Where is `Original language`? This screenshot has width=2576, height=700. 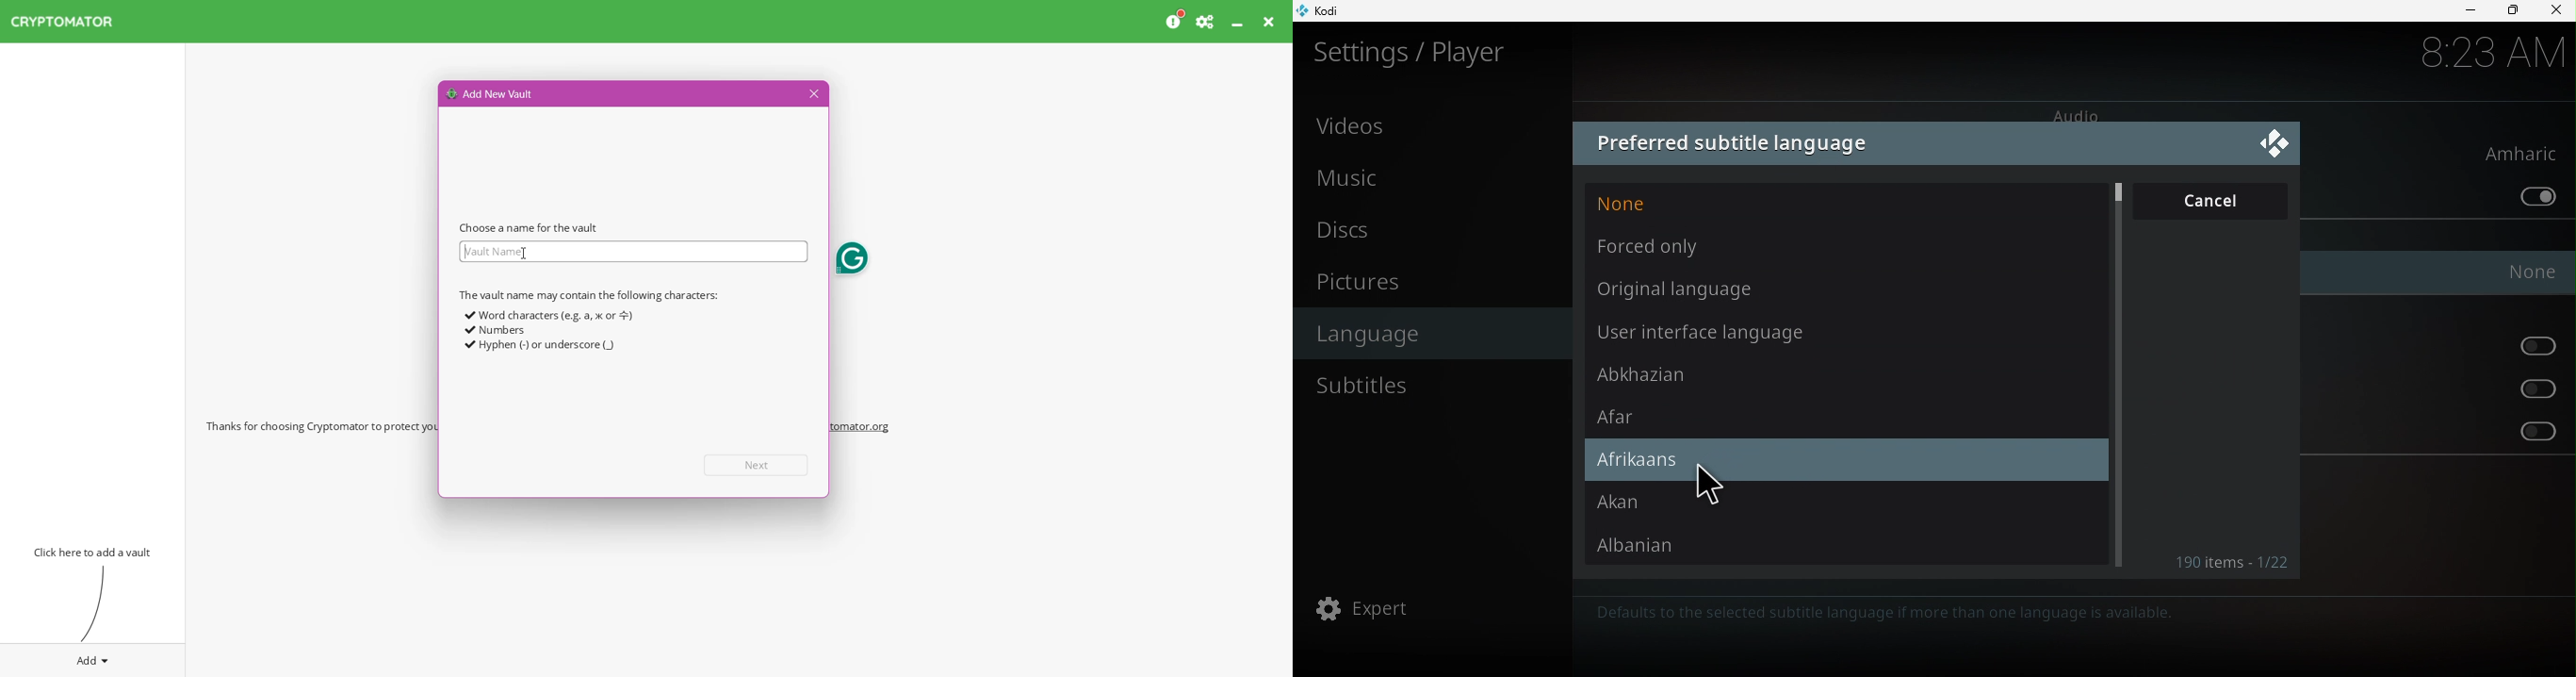
Original language is located at coordinates (1841, 289).